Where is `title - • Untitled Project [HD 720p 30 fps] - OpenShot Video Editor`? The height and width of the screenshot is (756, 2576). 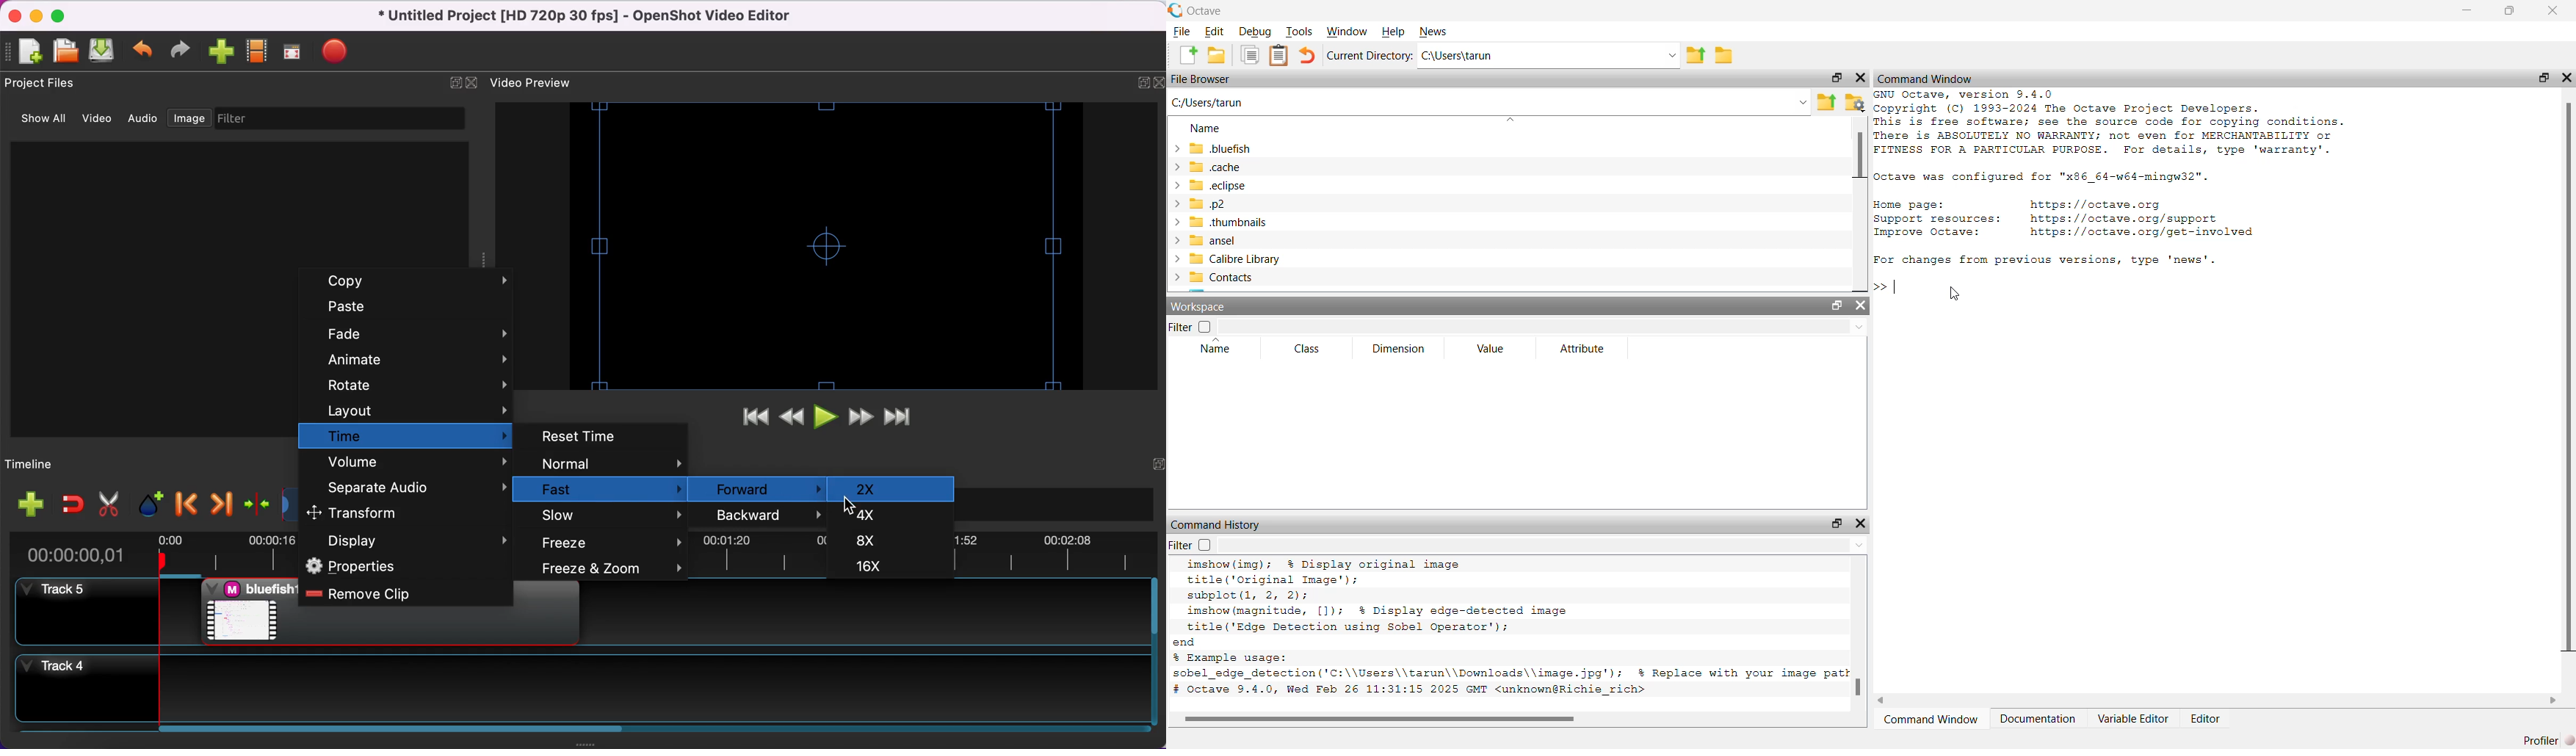
title - • Untitled Project [HD 720p 30 fps] - OpenShot Video Editor is located at coordinates (617, 17).